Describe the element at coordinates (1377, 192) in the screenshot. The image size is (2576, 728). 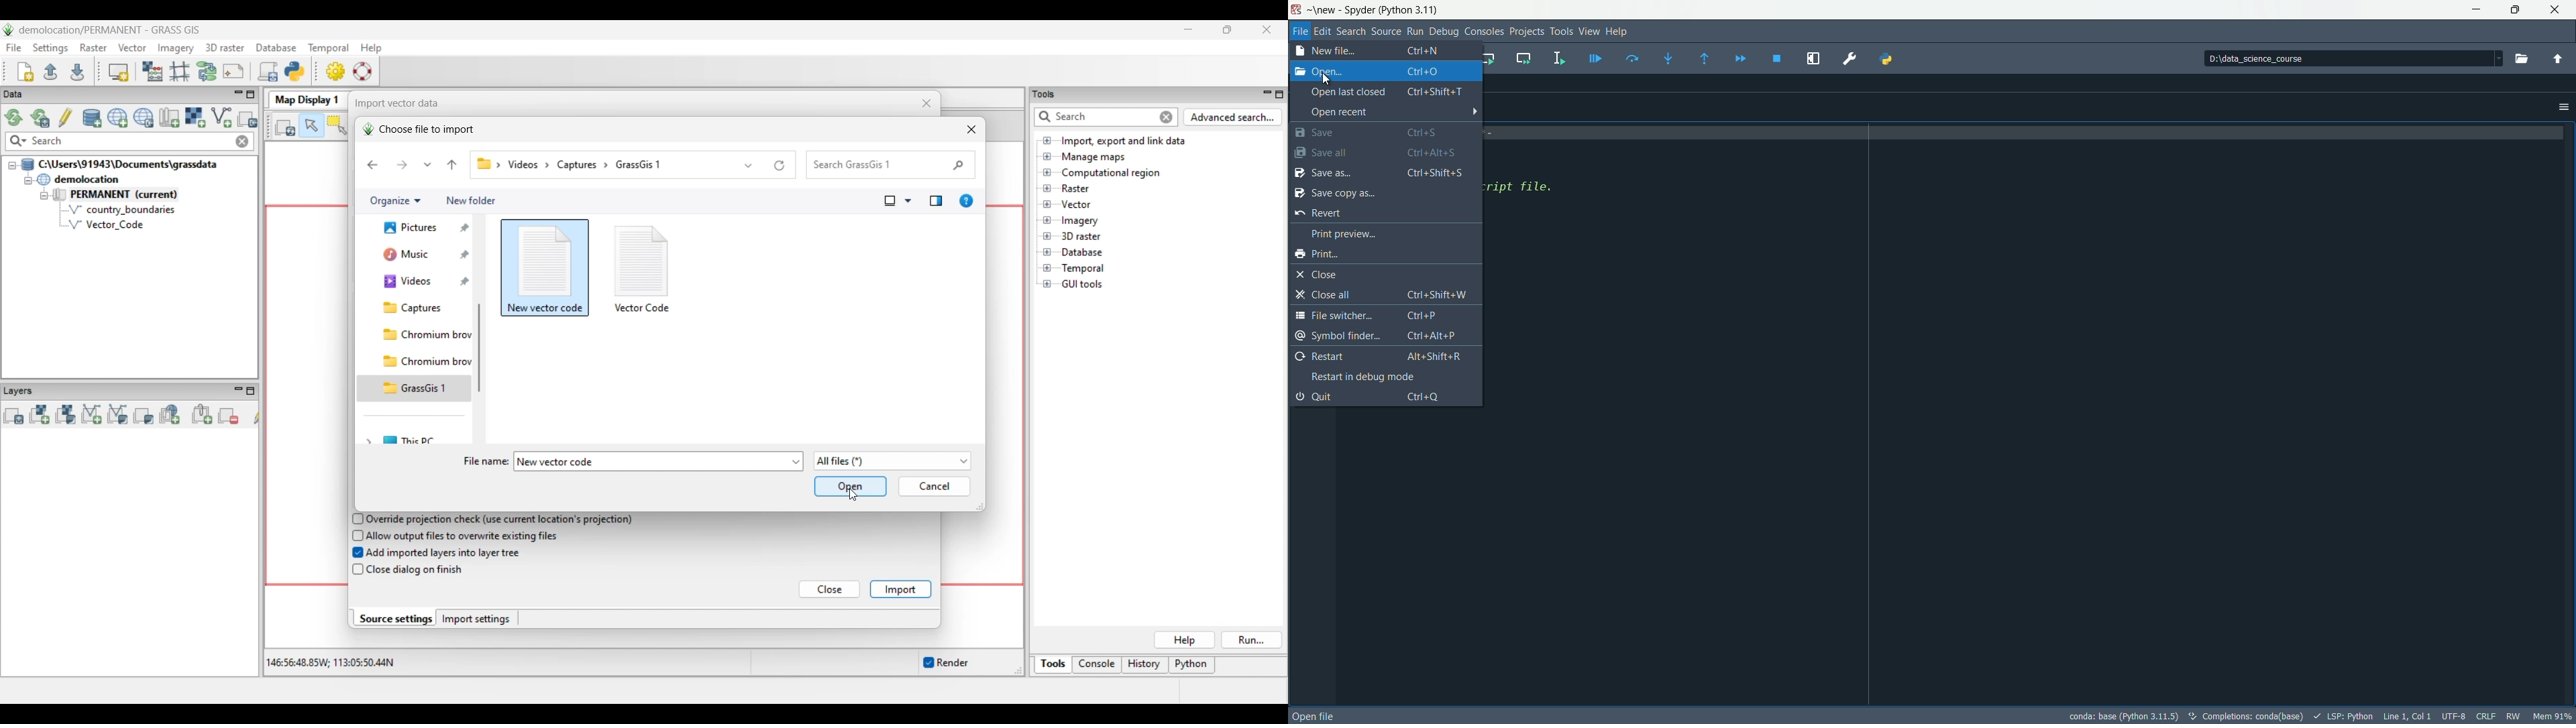
I see `save copy as` at that location.